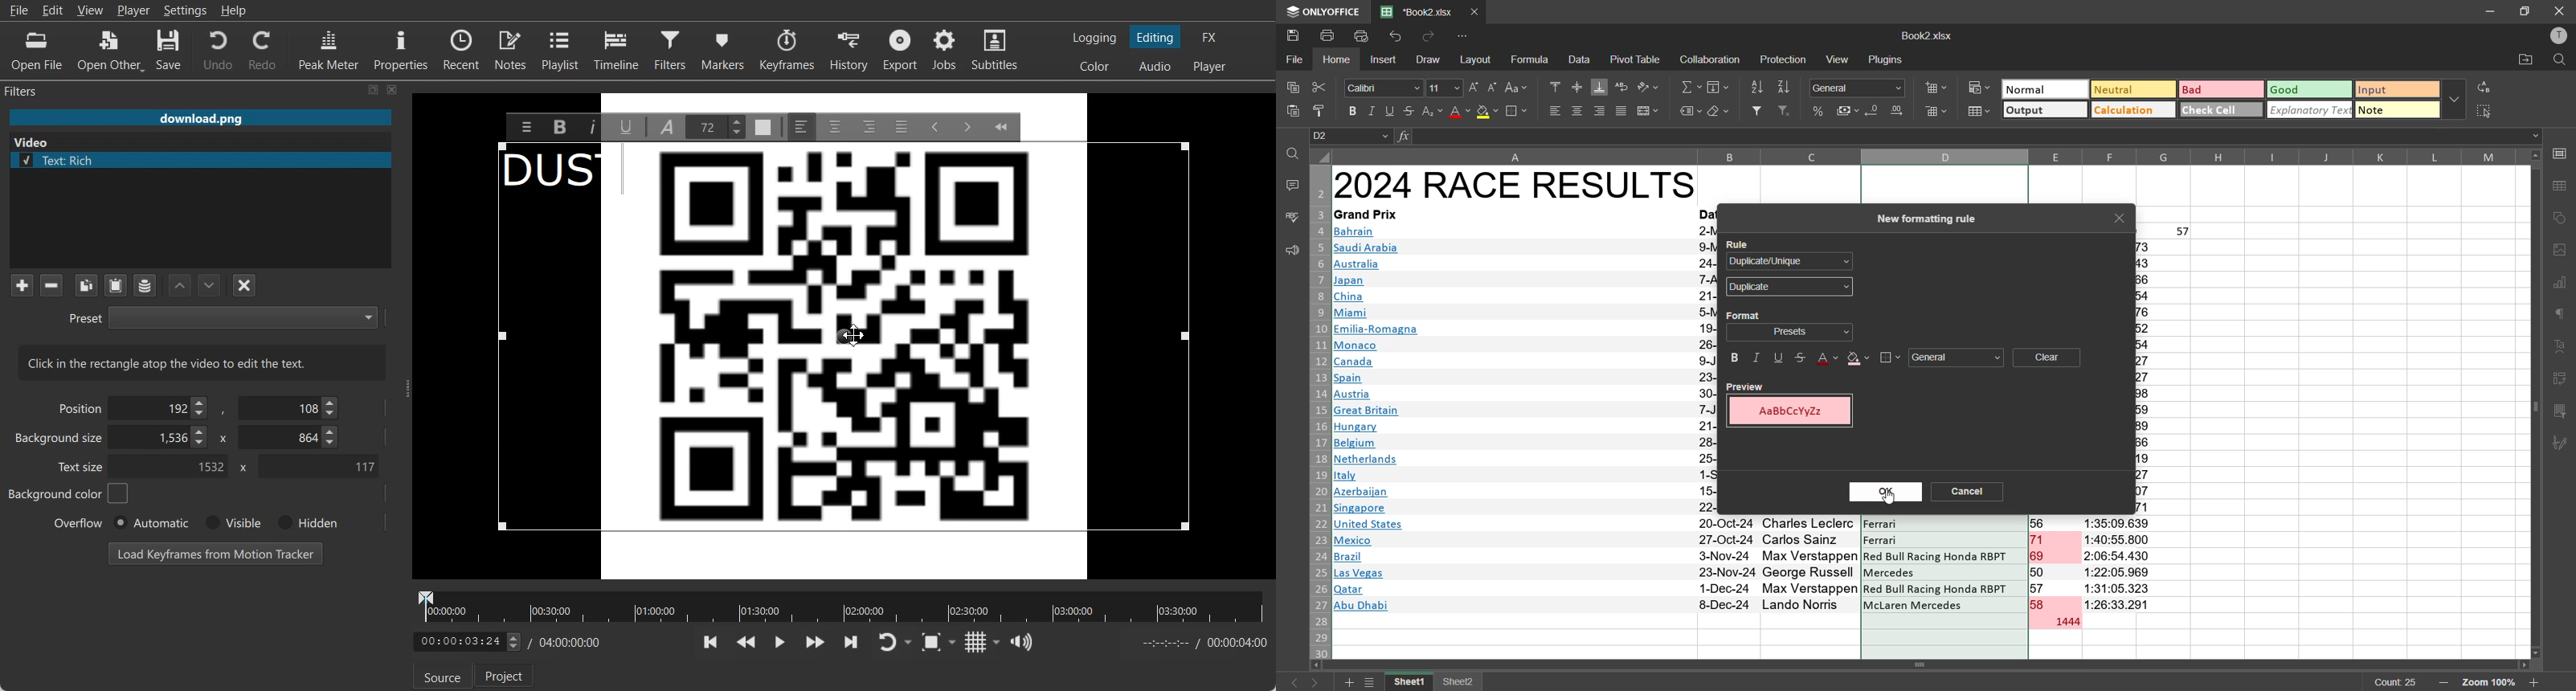  I want to click on align right, so click(1602, 110).